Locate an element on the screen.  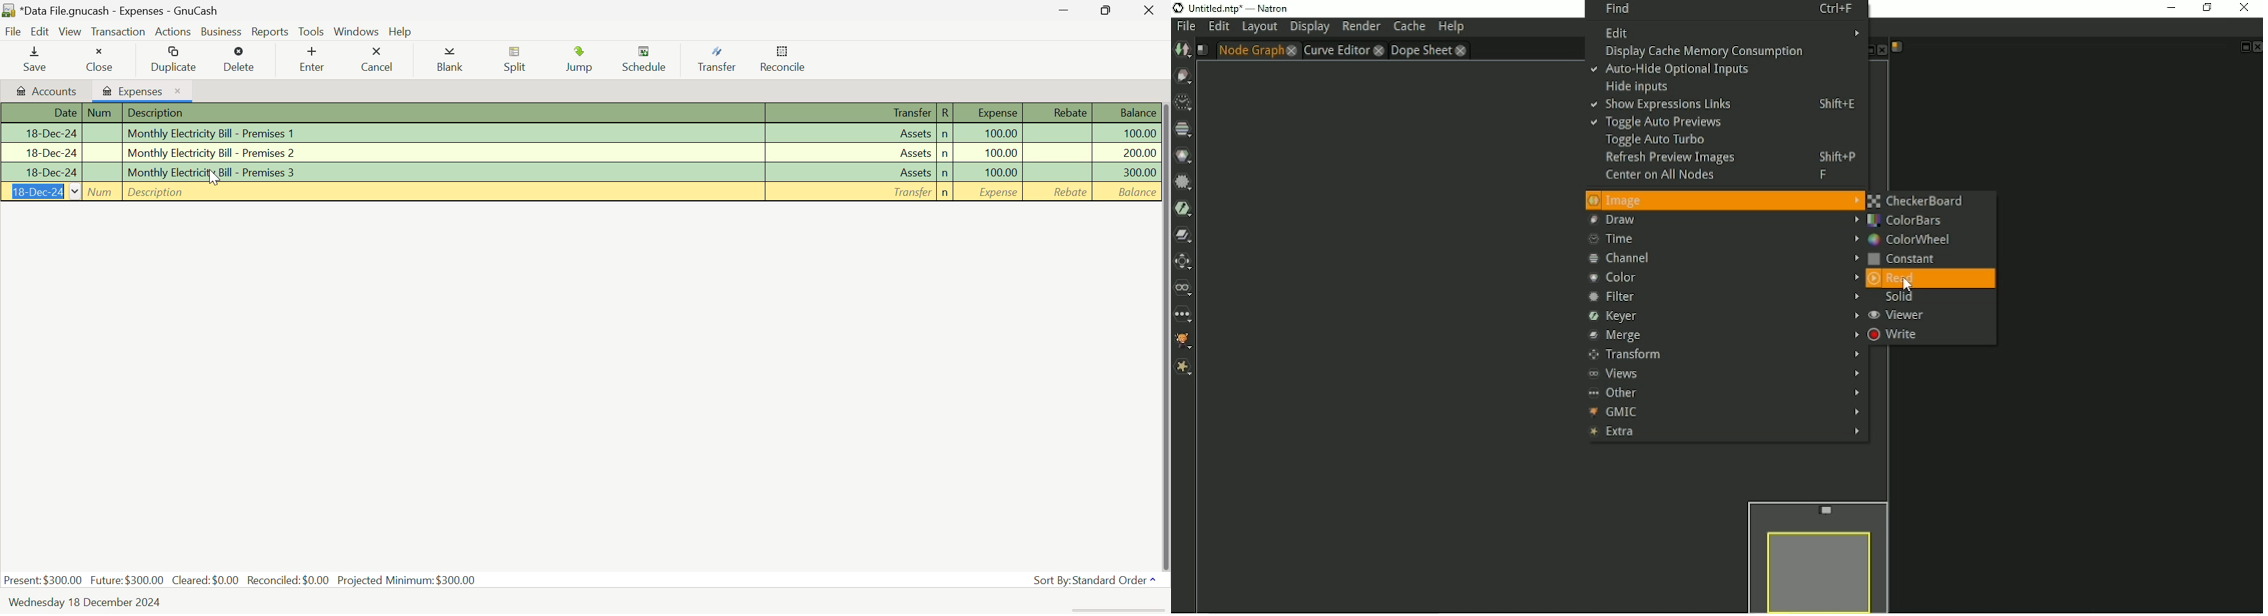
CheckerBoard is located at coordinates (1922, 201).